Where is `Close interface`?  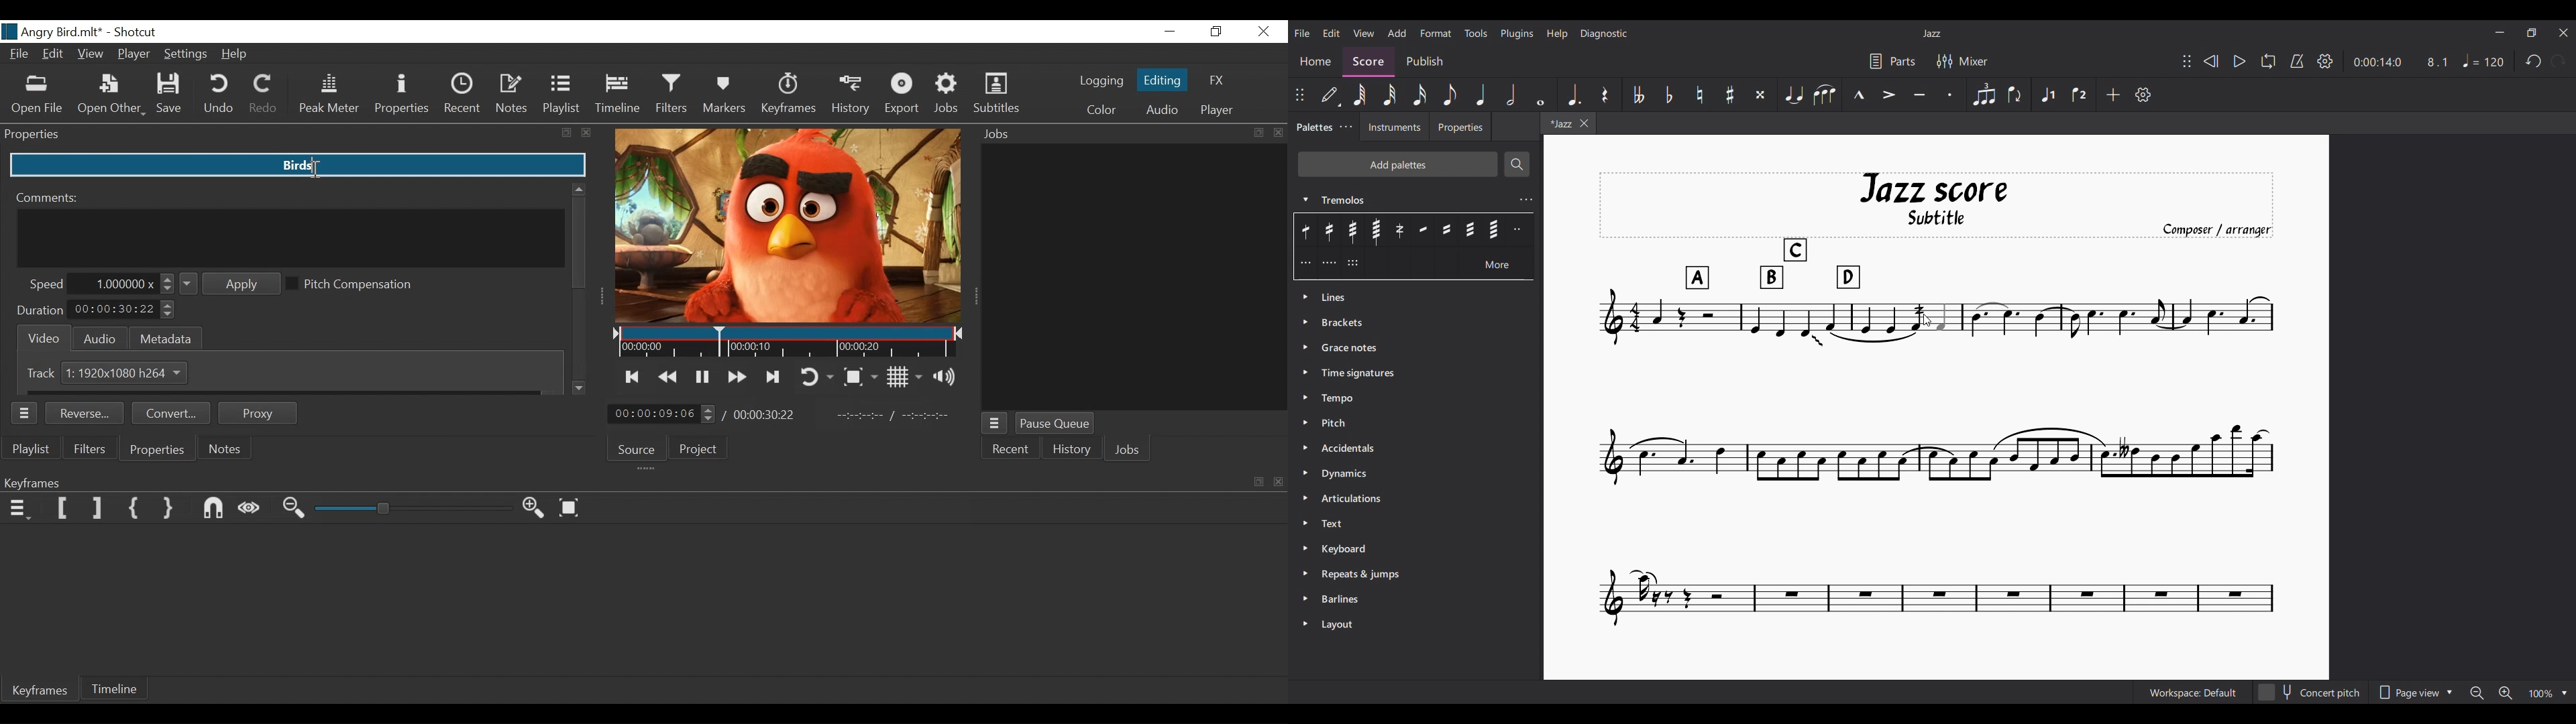
Close interface is located at coordinates (2564, 32).